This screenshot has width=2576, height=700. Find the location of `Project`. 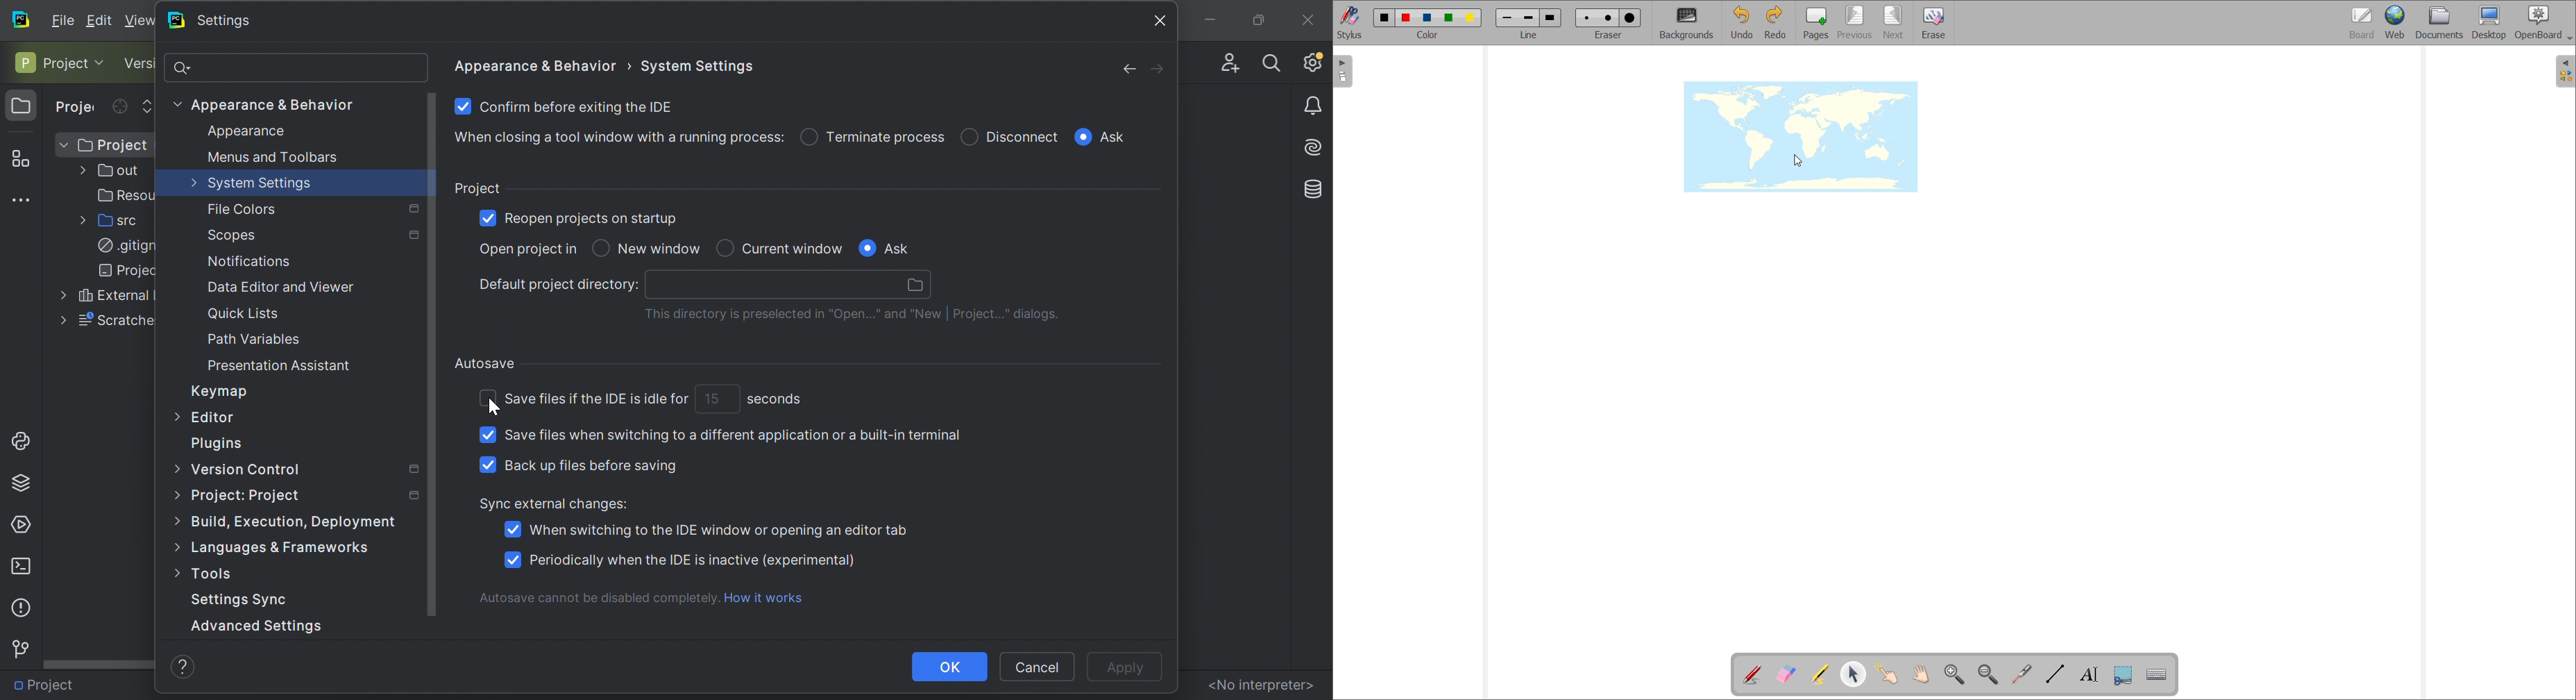

Project is located at coordinates (477, 187).